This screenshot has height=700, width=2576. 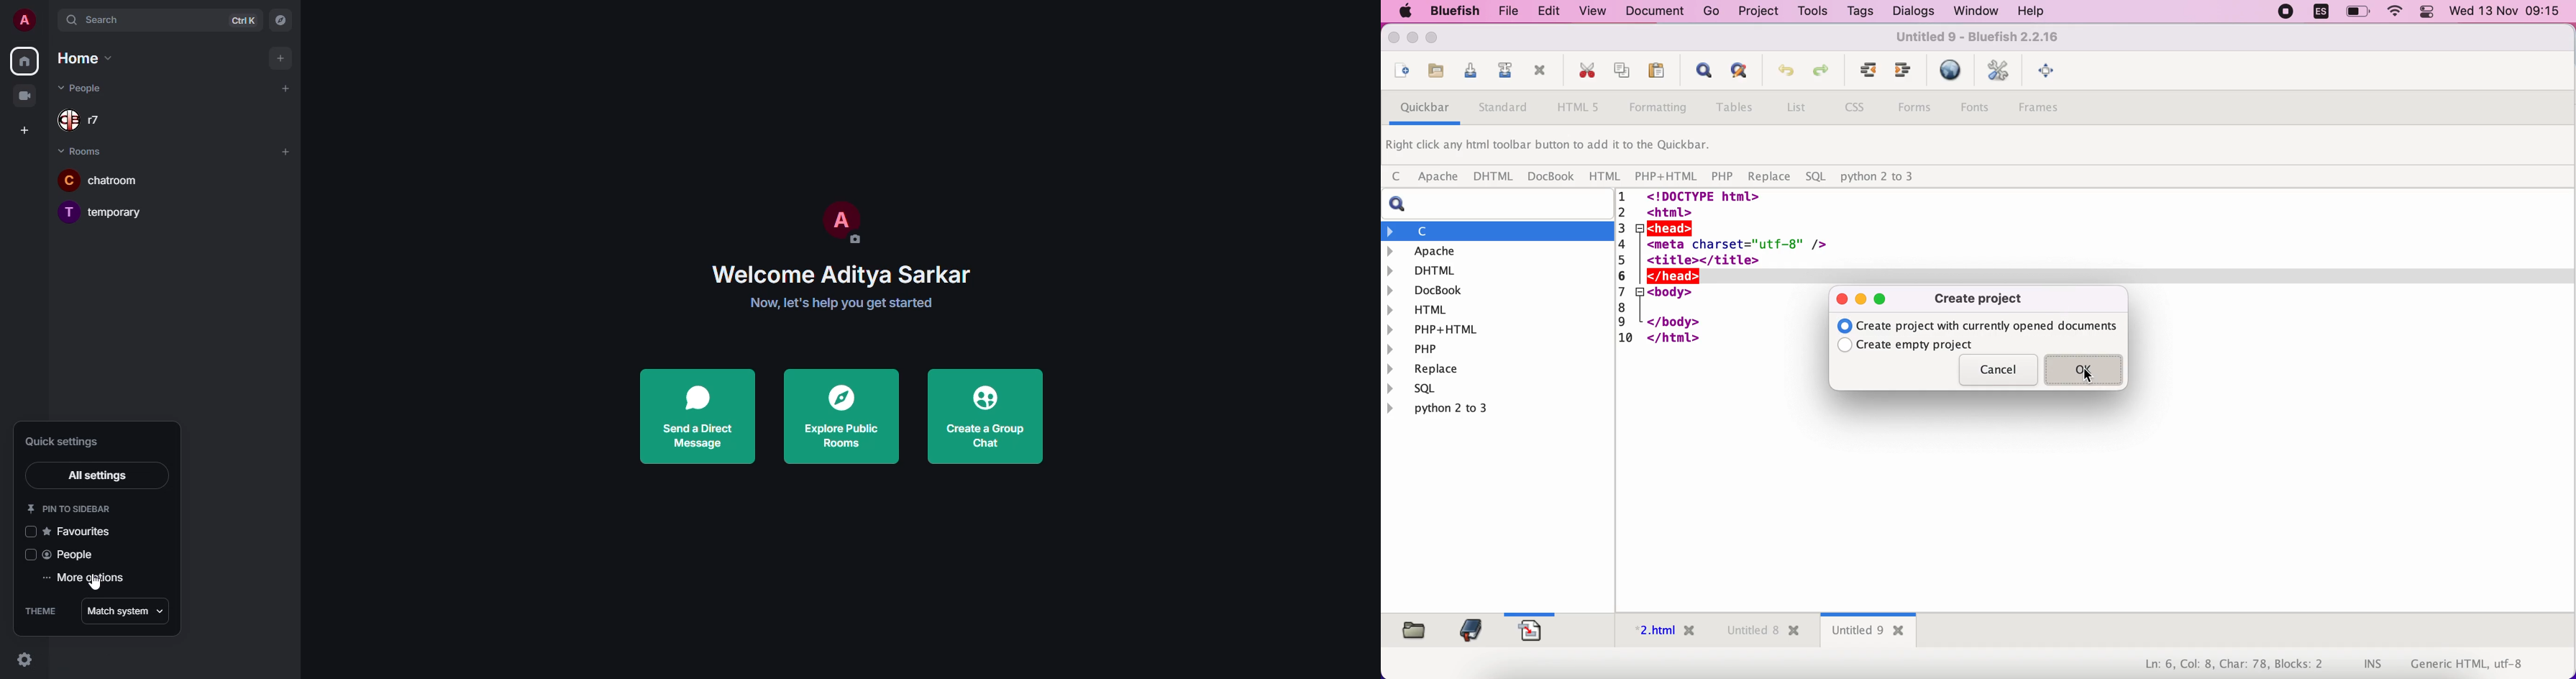 What do you see at coordinates (1655, 72) in the screenshot?
I see `paste` at bounding box center [1655, 72].